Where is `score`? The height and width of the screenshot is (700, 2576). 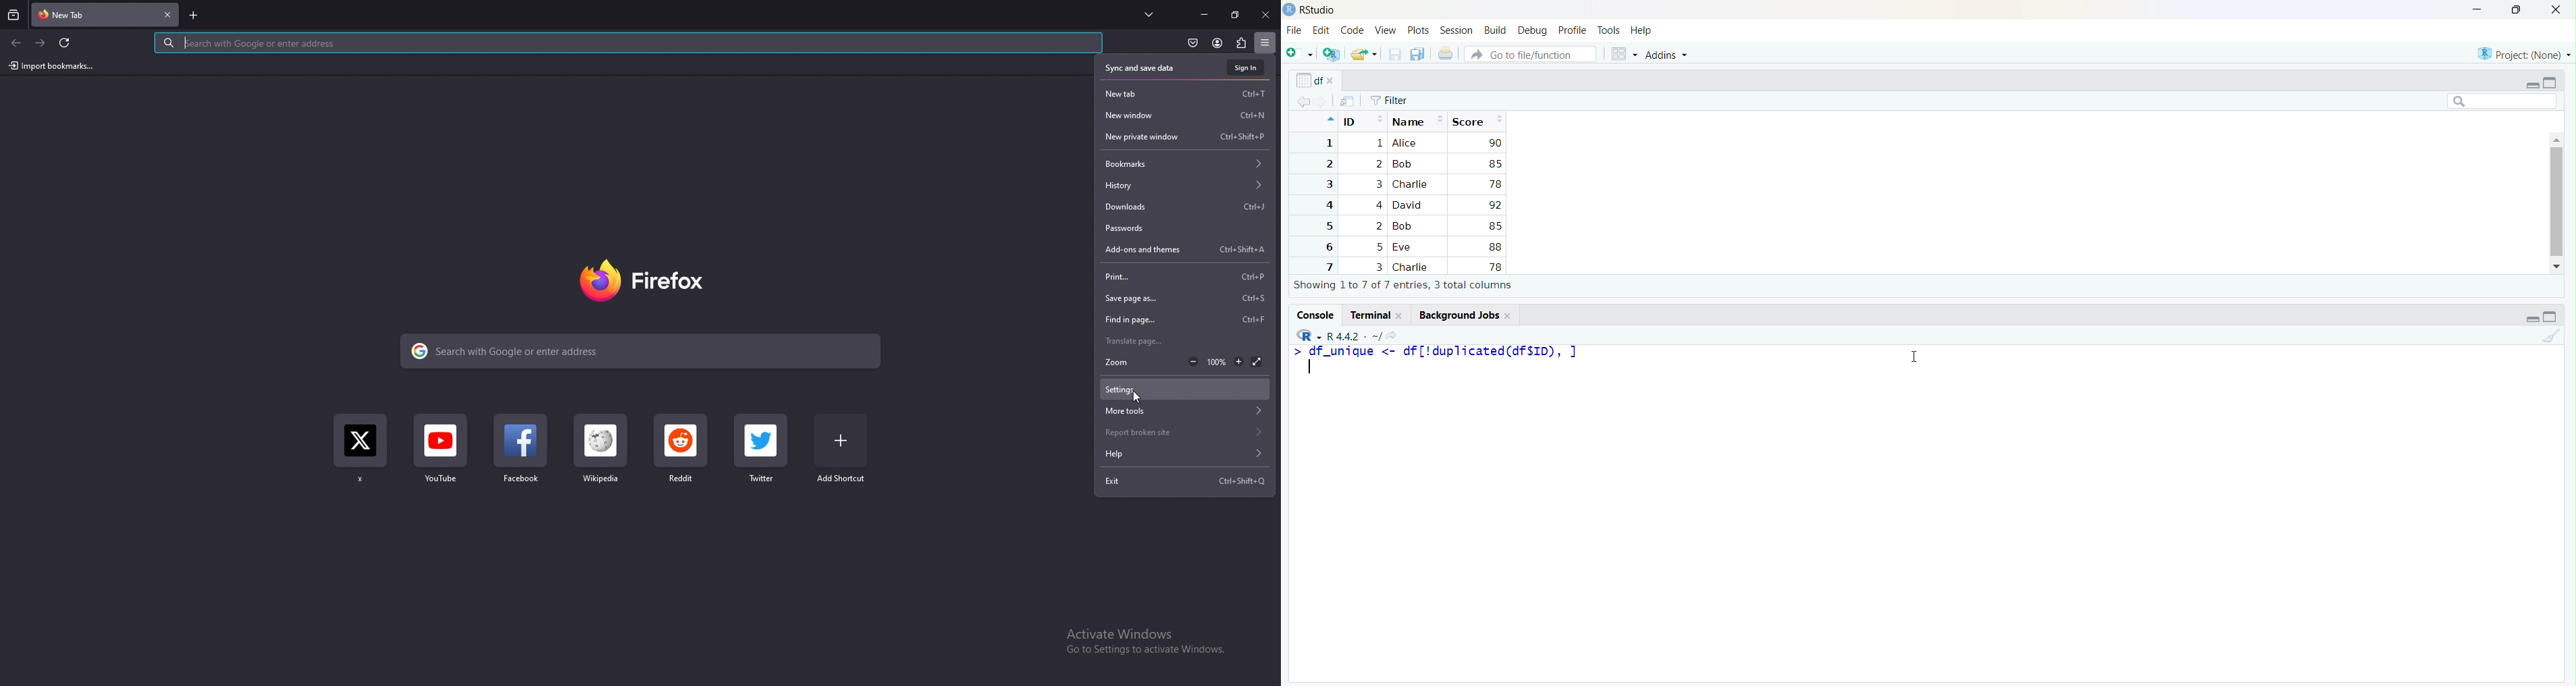
score is located at coordinates (1477, 121).